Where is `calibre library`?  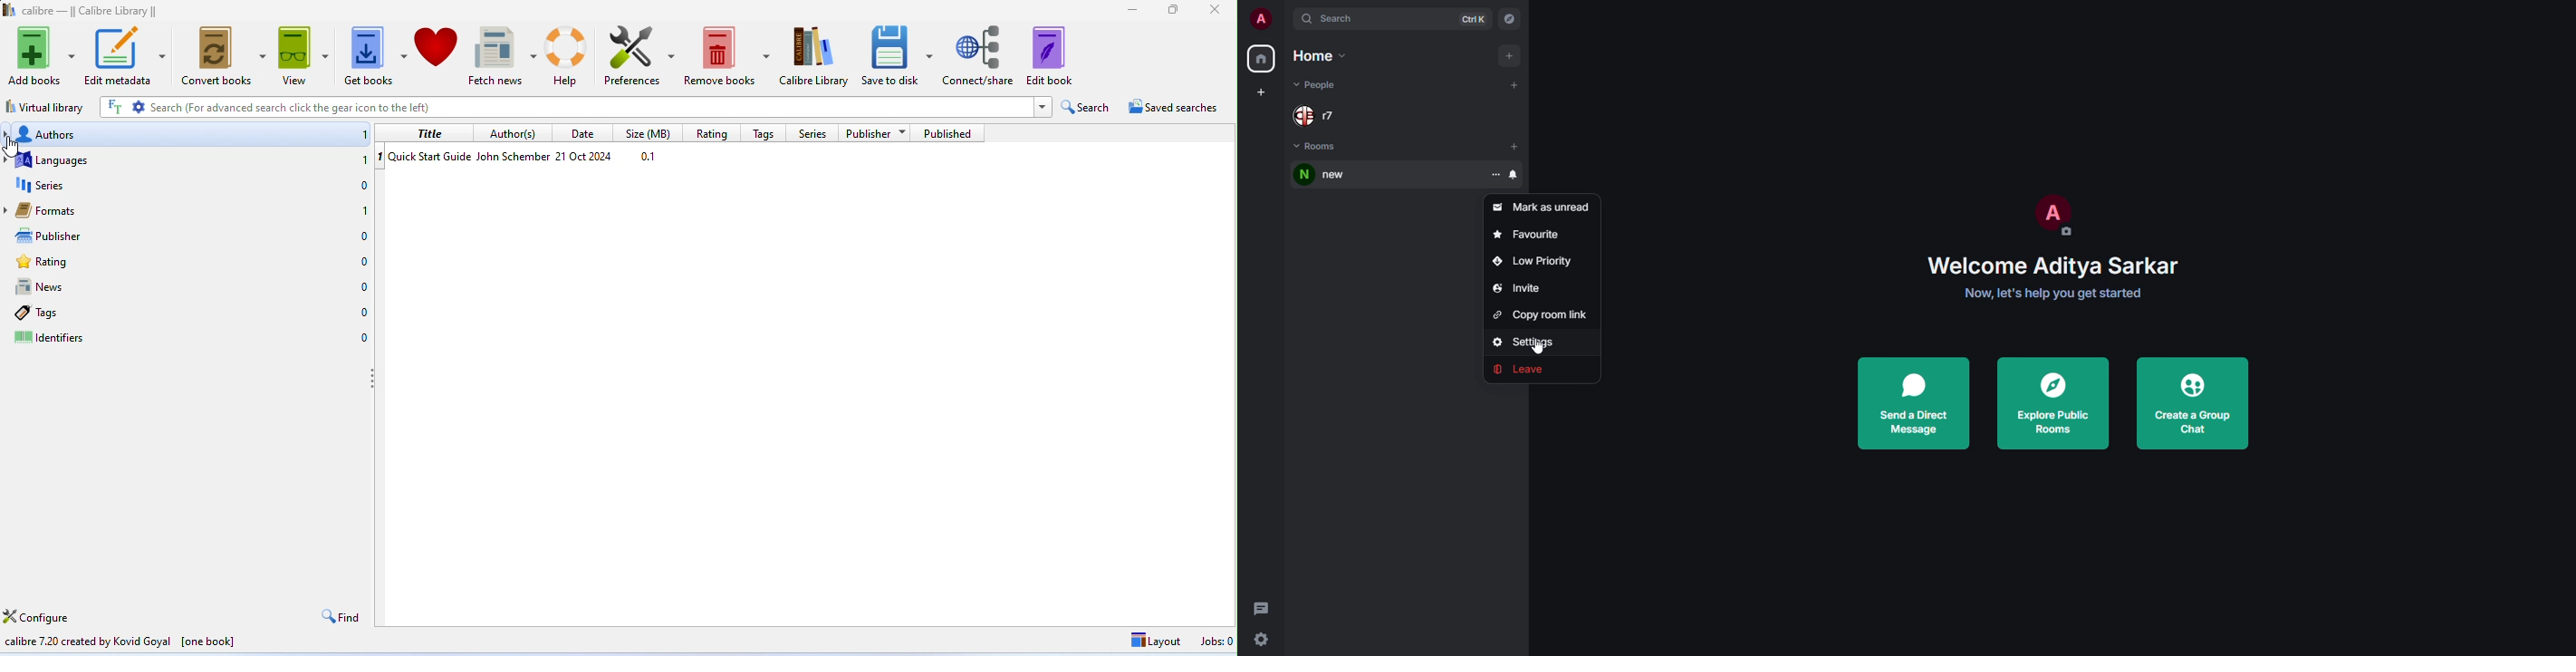 calibre library is located at coordinates (814, 55).